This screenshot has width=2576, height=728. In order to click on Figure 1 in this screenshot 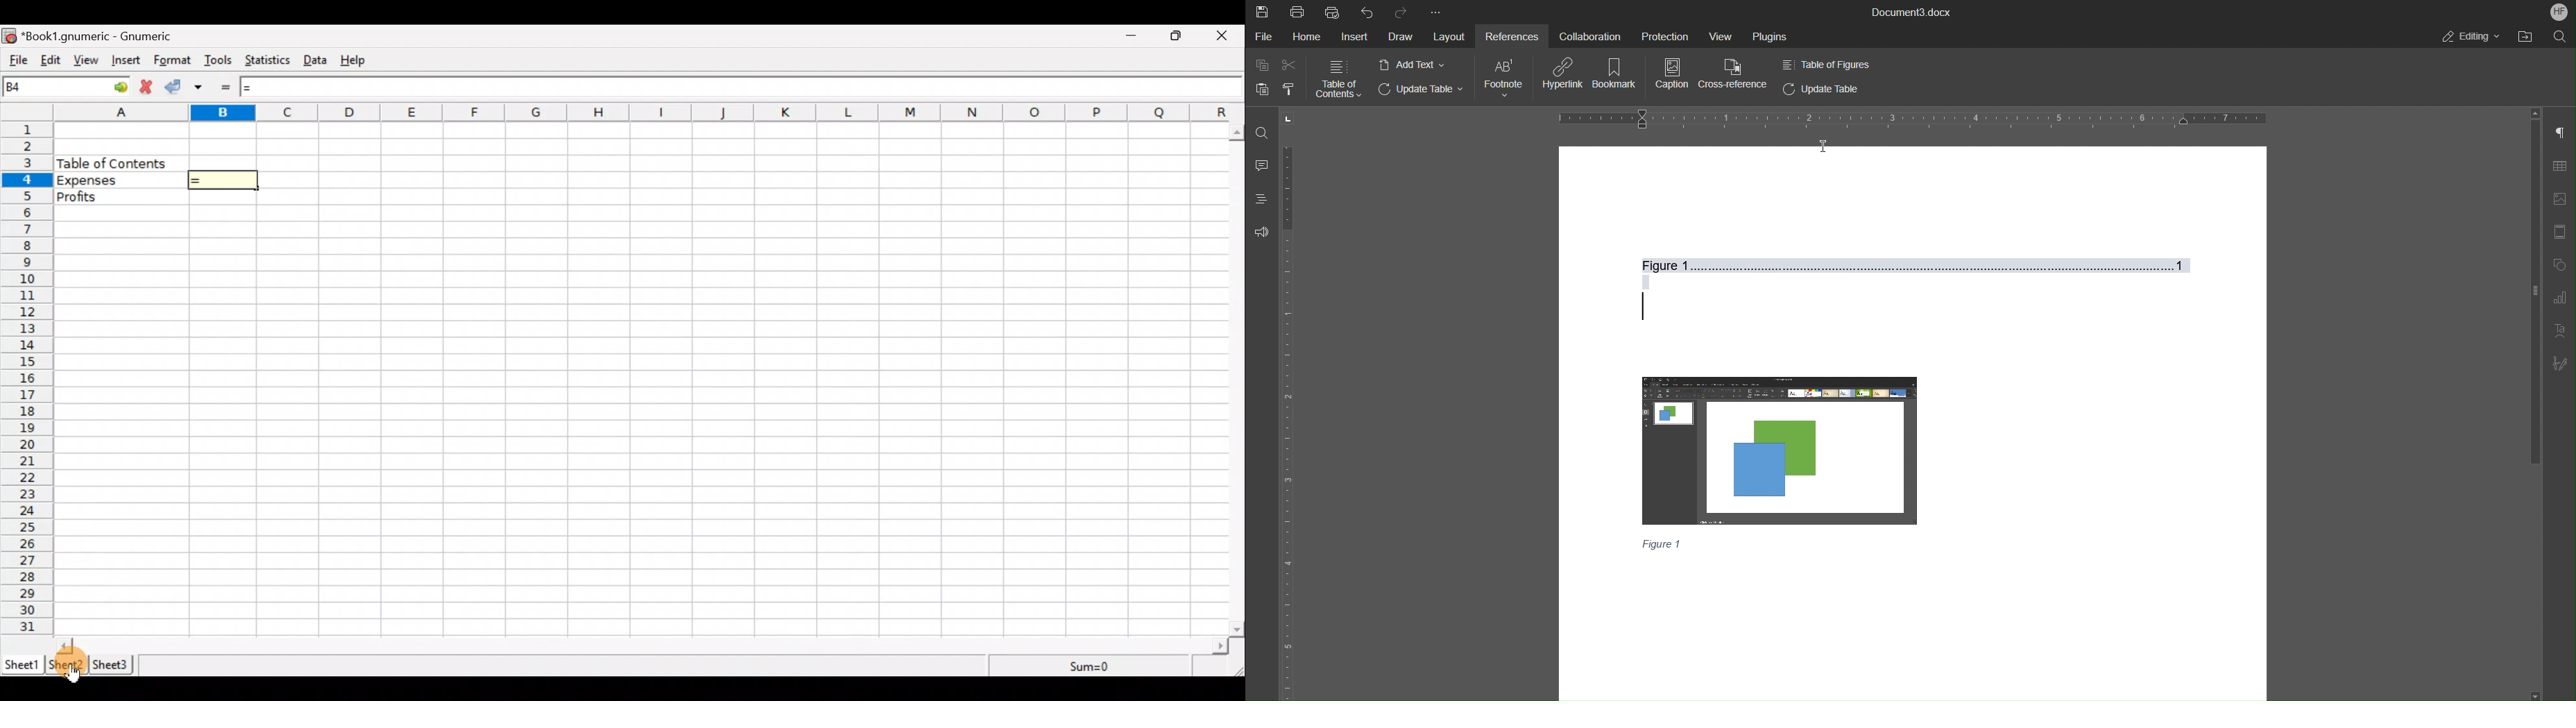, I will do `click(1913, 266)`.